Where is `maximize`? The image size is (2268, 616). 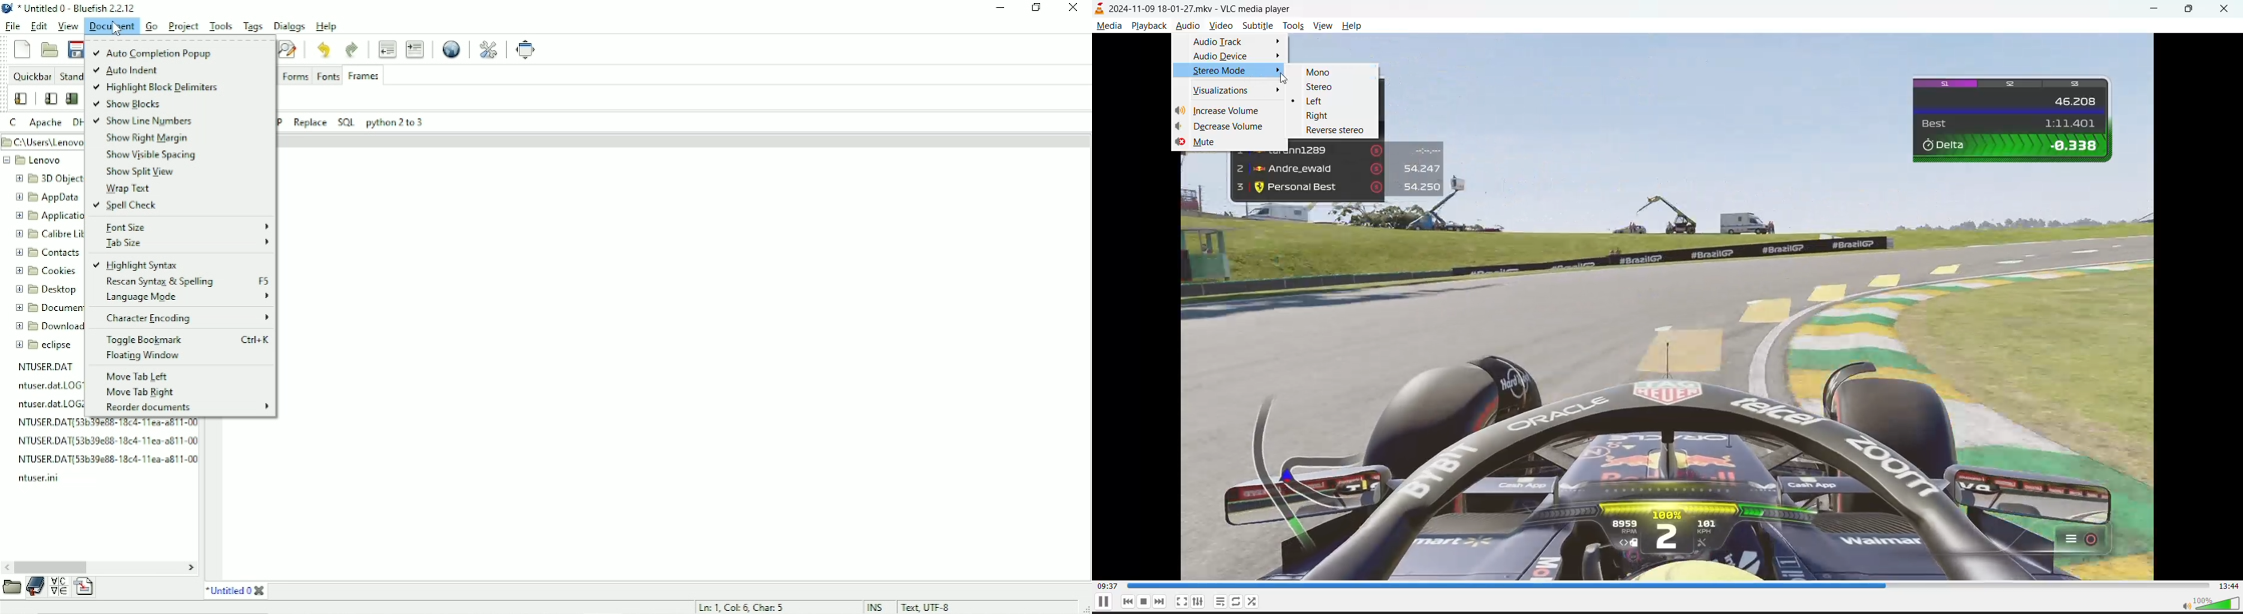
maximize is located at coordinates (2192, 10).